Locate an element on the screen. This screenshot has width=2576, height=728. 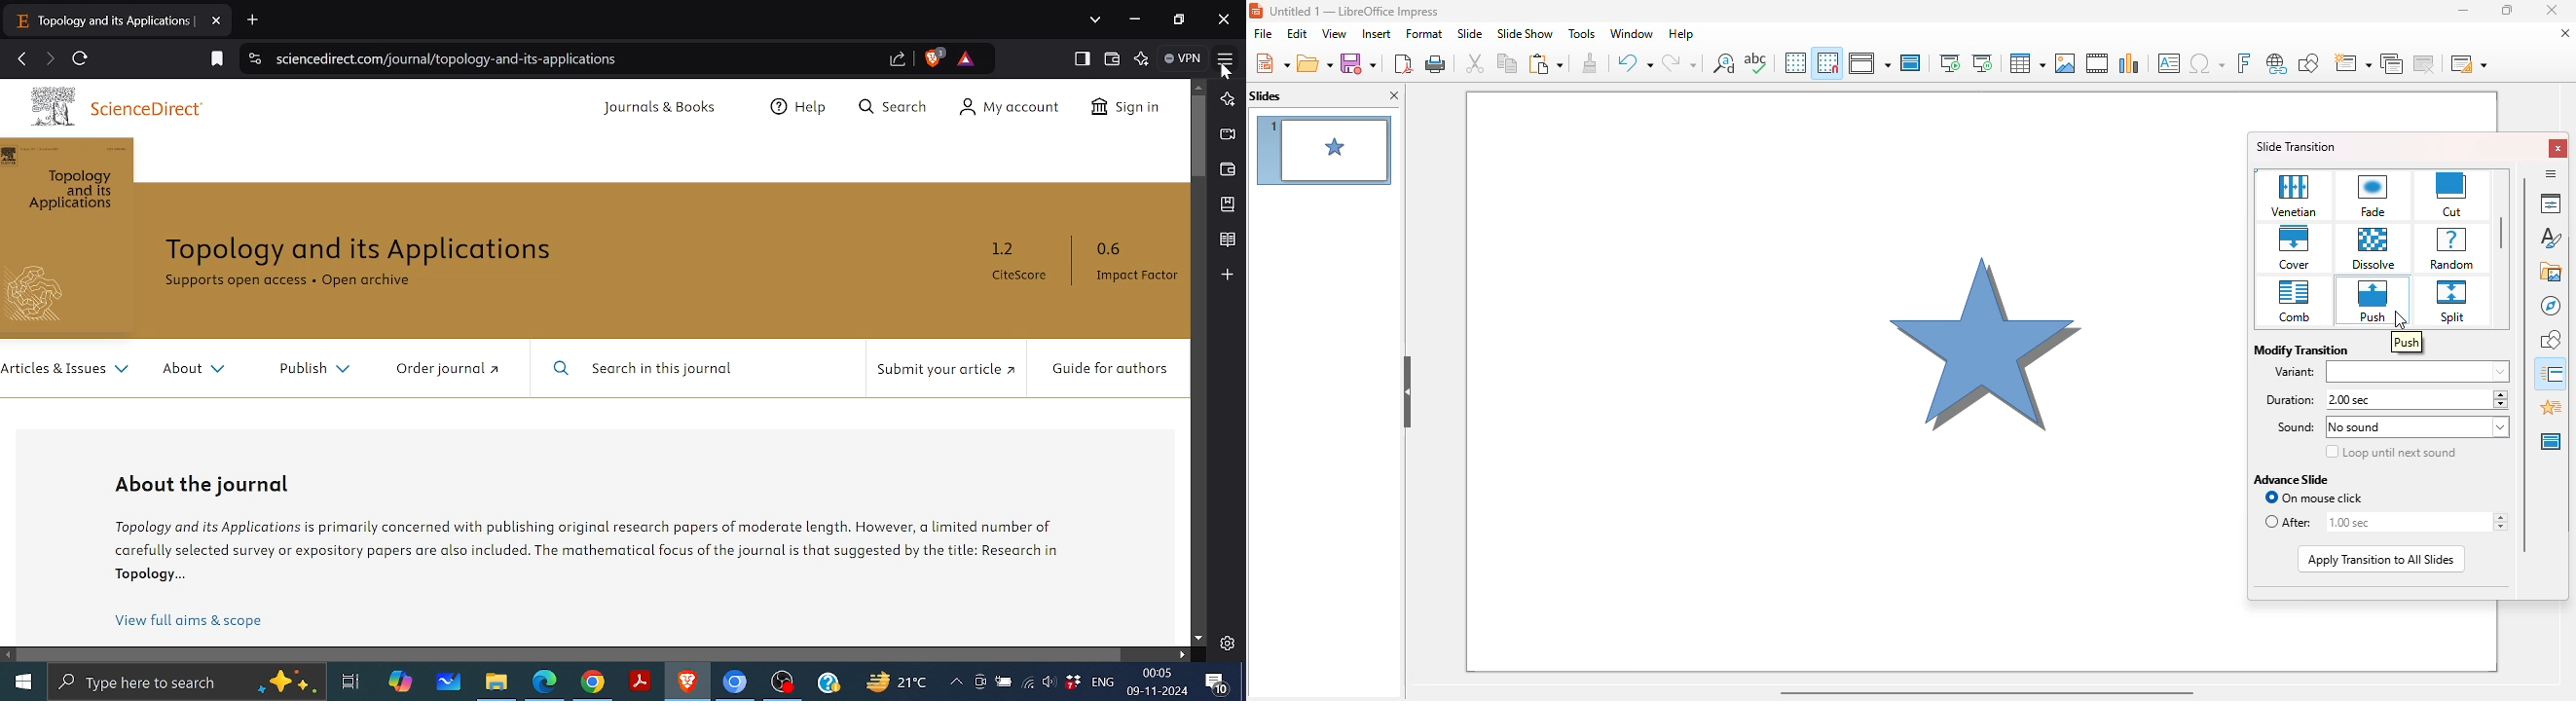
2.00 sec is located at coordinates (2409, 400).